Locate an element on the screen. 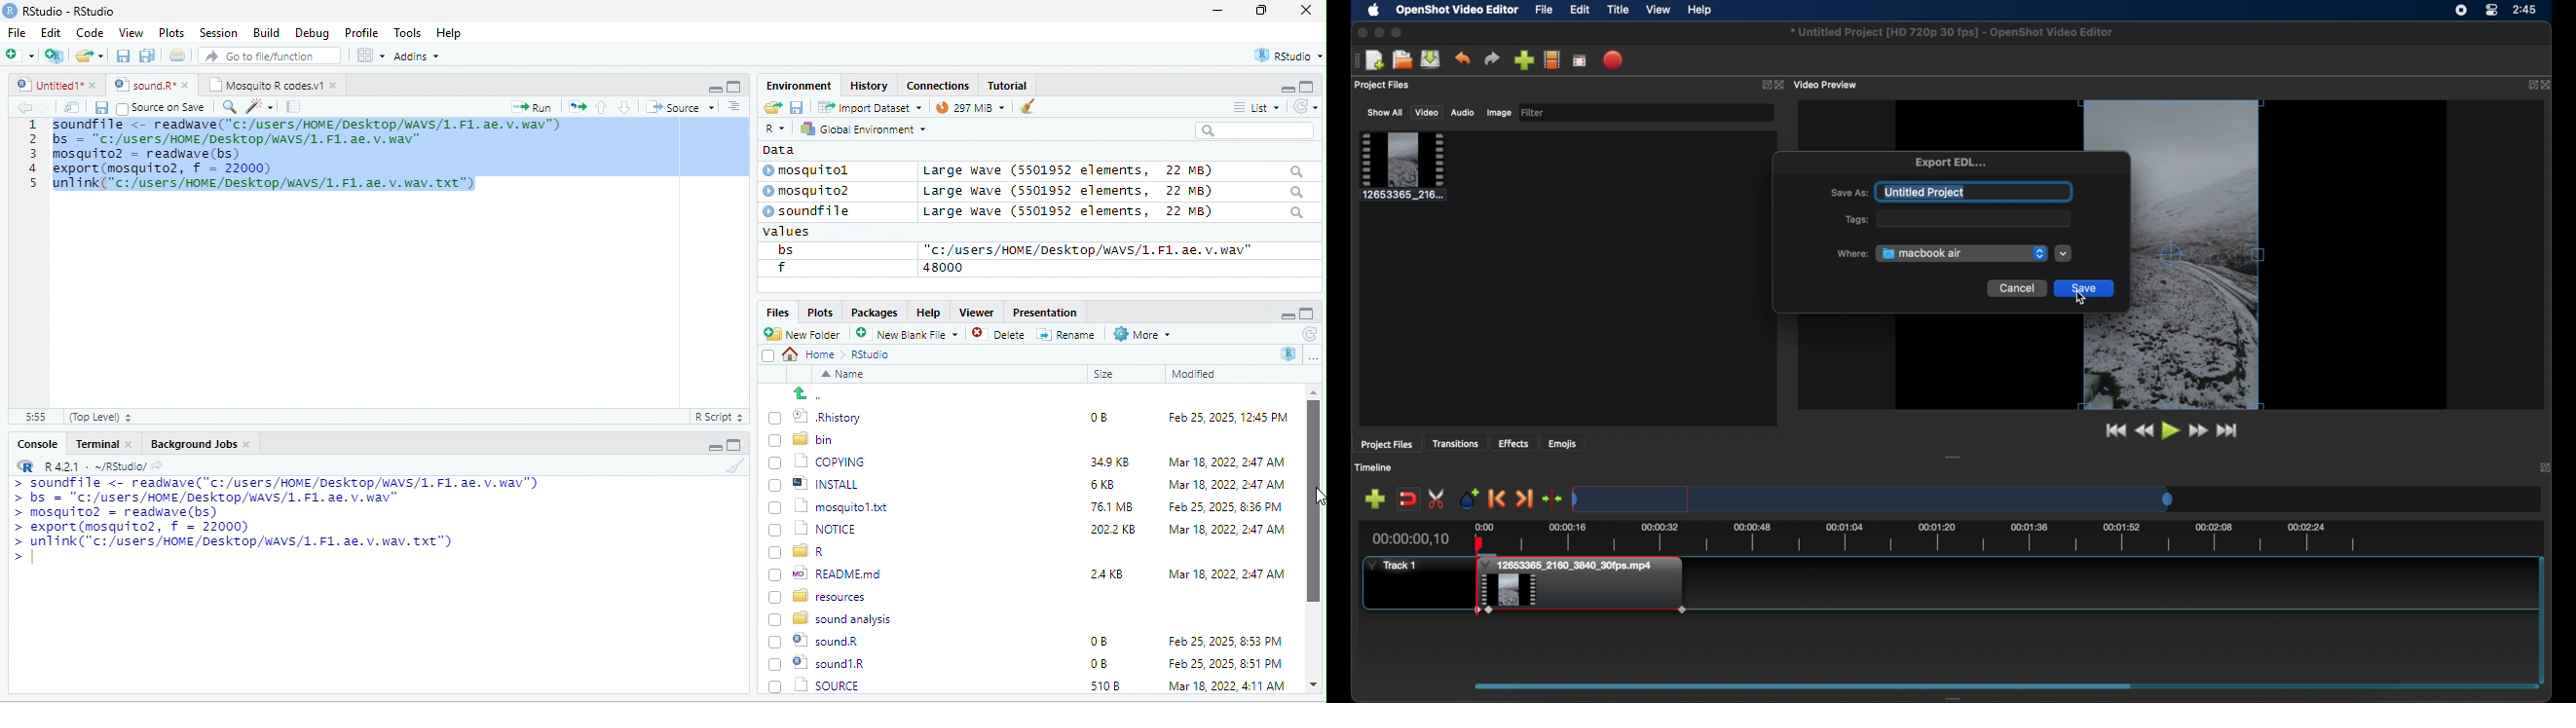  new project is located at coordinates (1376, 60).